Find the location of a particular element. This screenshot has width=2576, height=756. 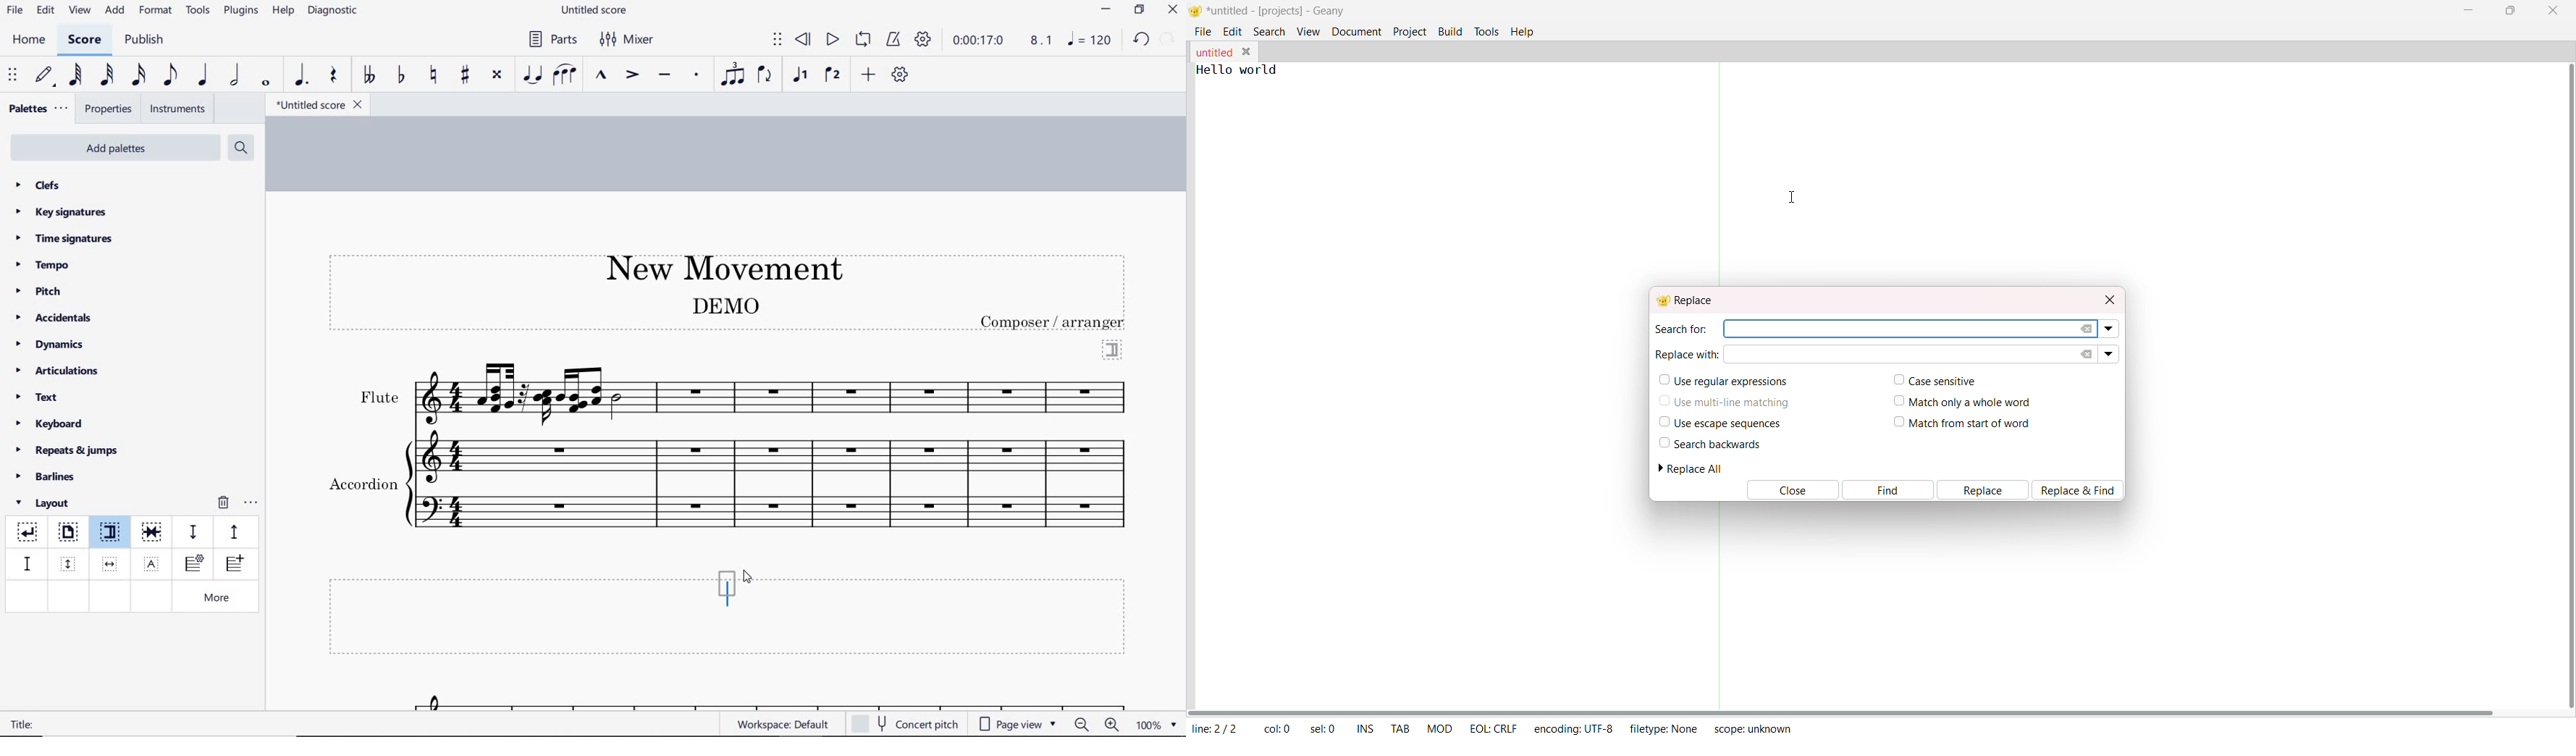

section break is located at coordinates (1113, 348).